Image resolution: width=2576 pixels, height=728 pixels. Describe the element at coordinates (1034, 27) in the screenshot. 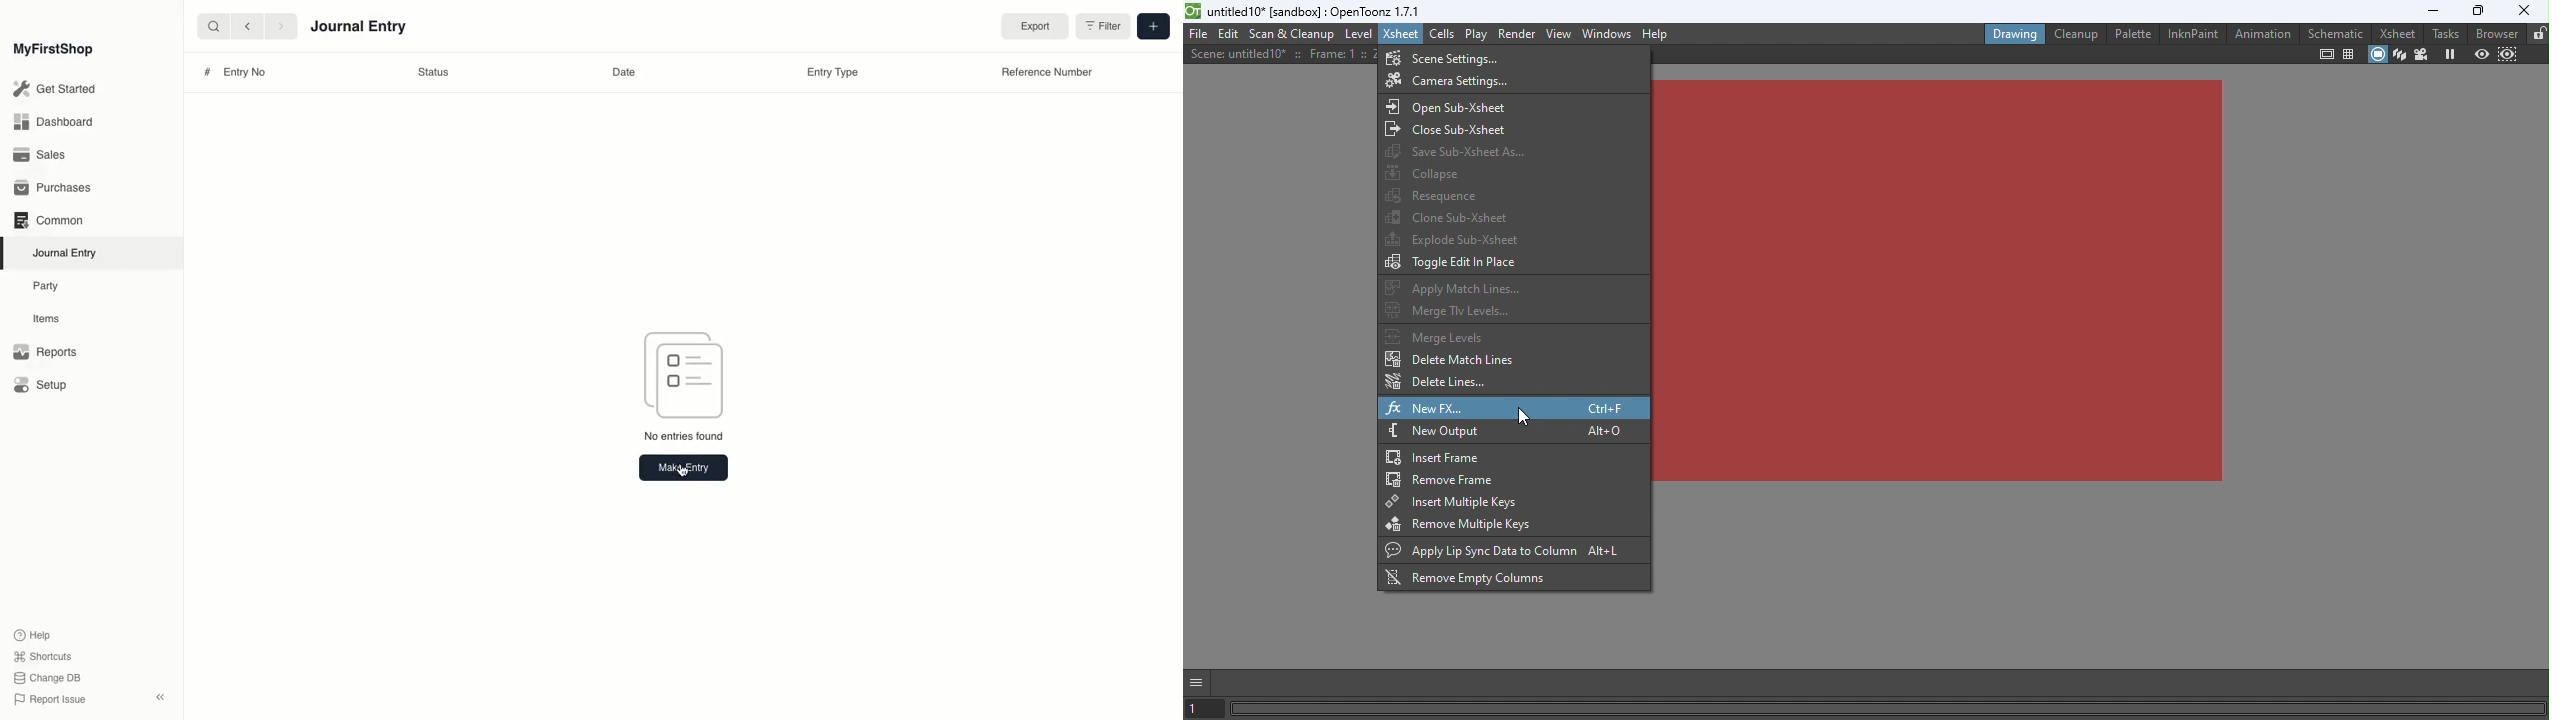

I see `Export` at that location.